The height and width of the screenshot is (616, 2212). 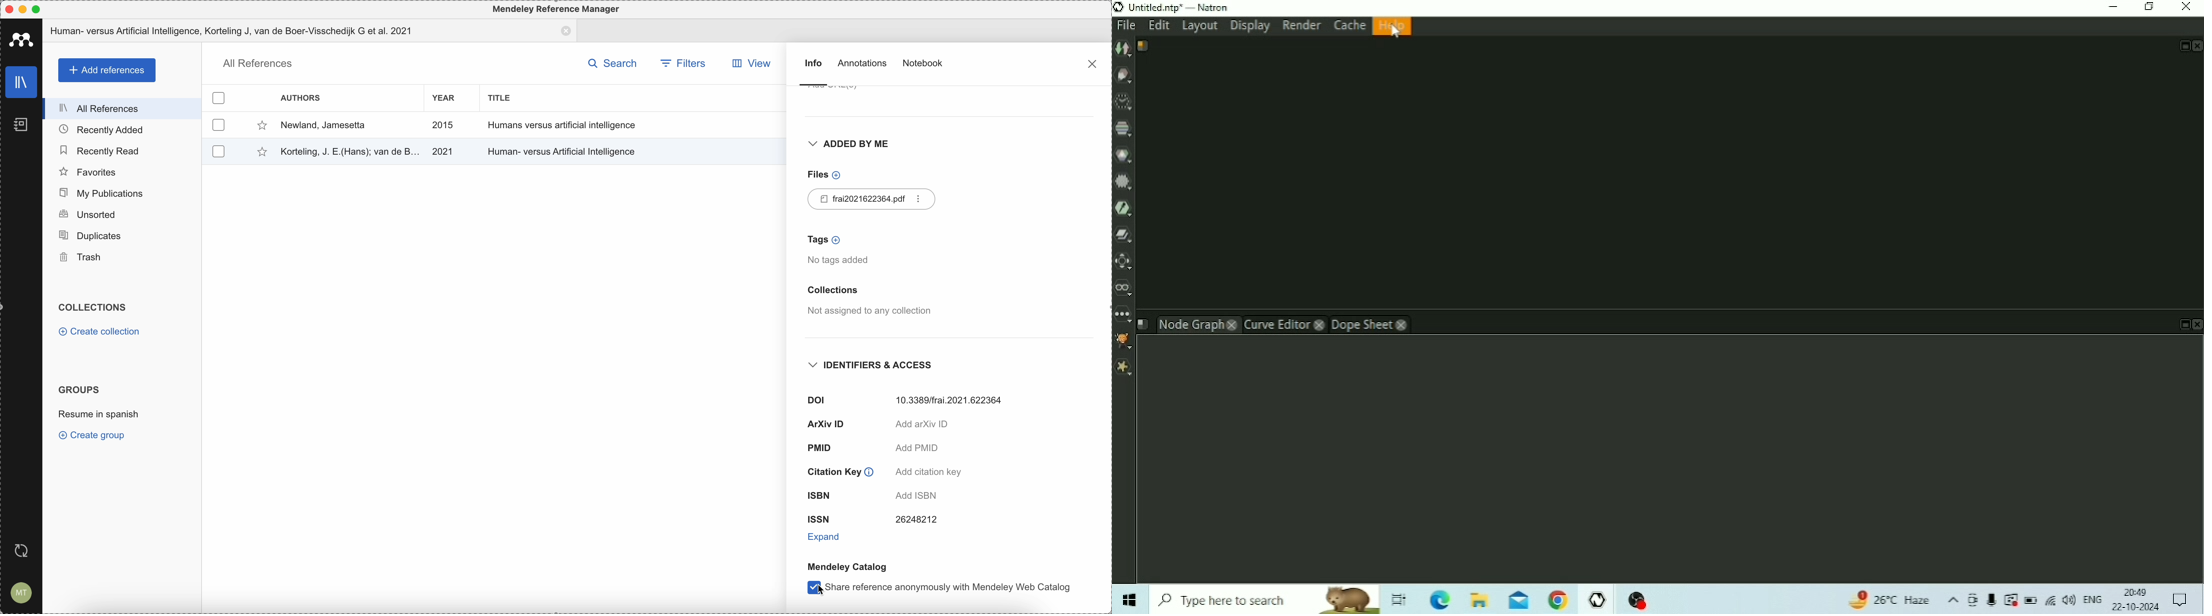 I want to click on create group, so click(x=94, y=436).